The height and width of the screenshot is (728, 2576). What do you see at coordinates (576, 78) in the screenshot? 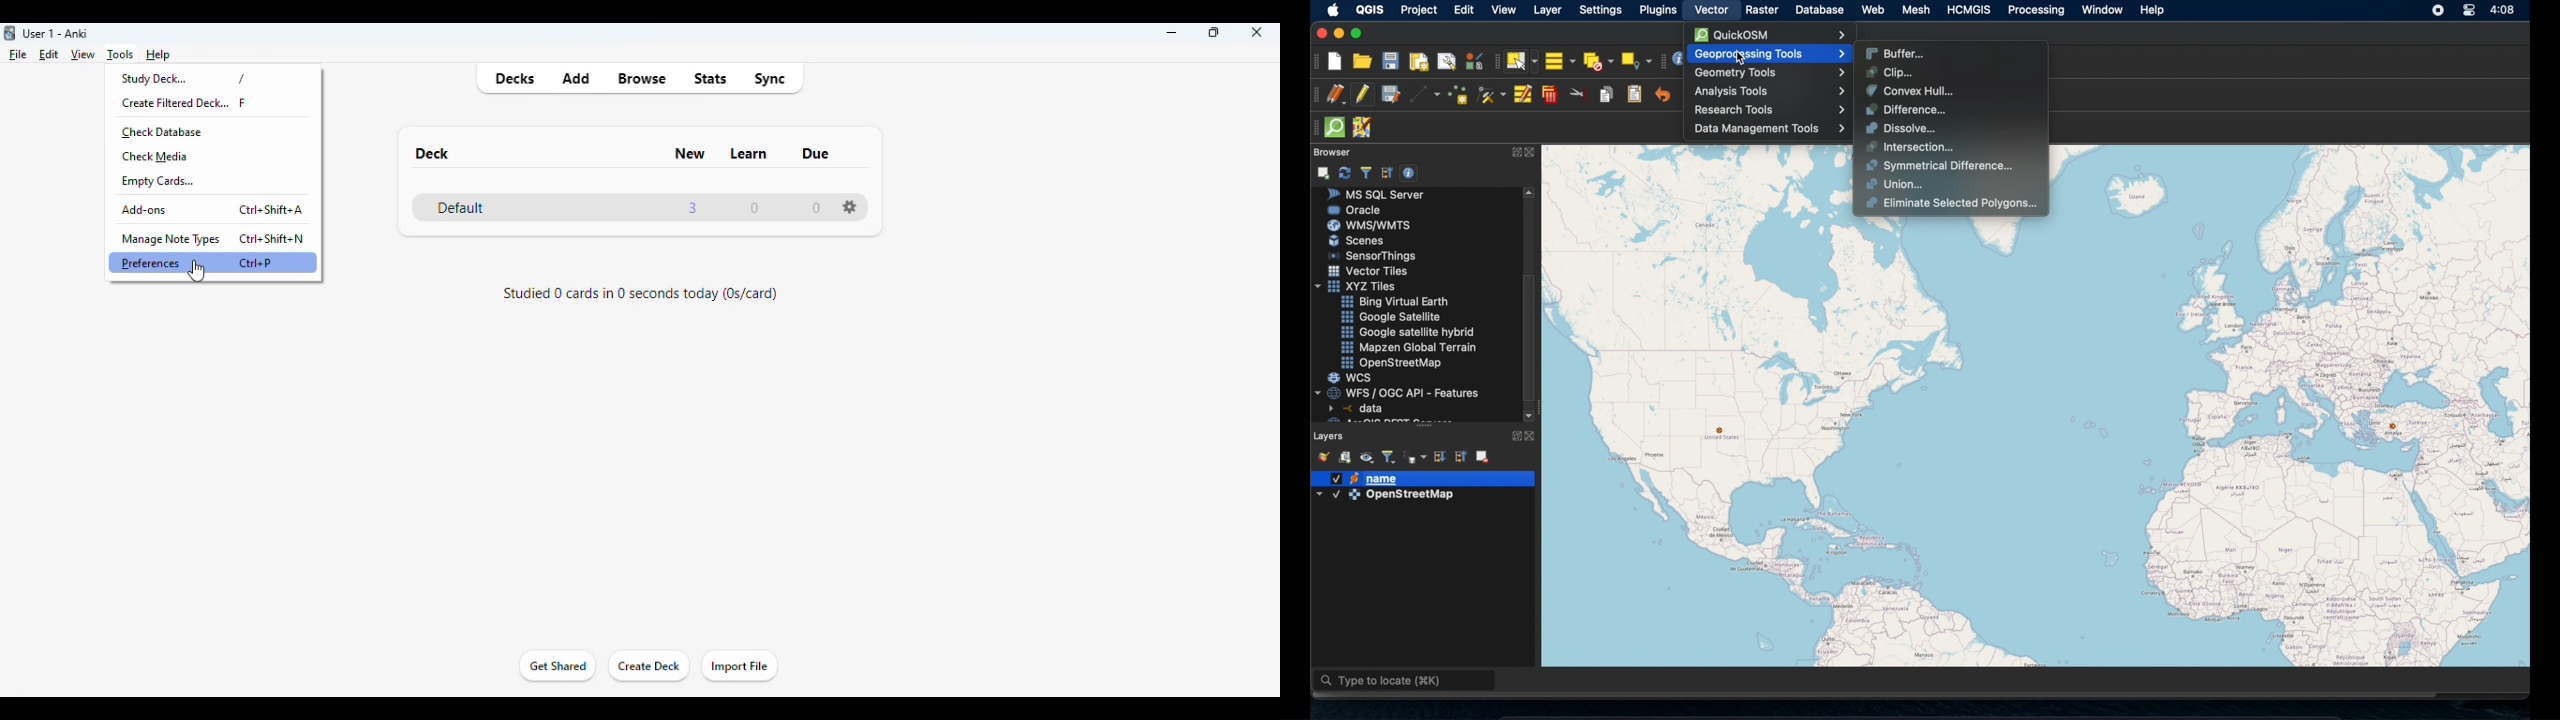
I see `add` at bounding box center [576, 78].